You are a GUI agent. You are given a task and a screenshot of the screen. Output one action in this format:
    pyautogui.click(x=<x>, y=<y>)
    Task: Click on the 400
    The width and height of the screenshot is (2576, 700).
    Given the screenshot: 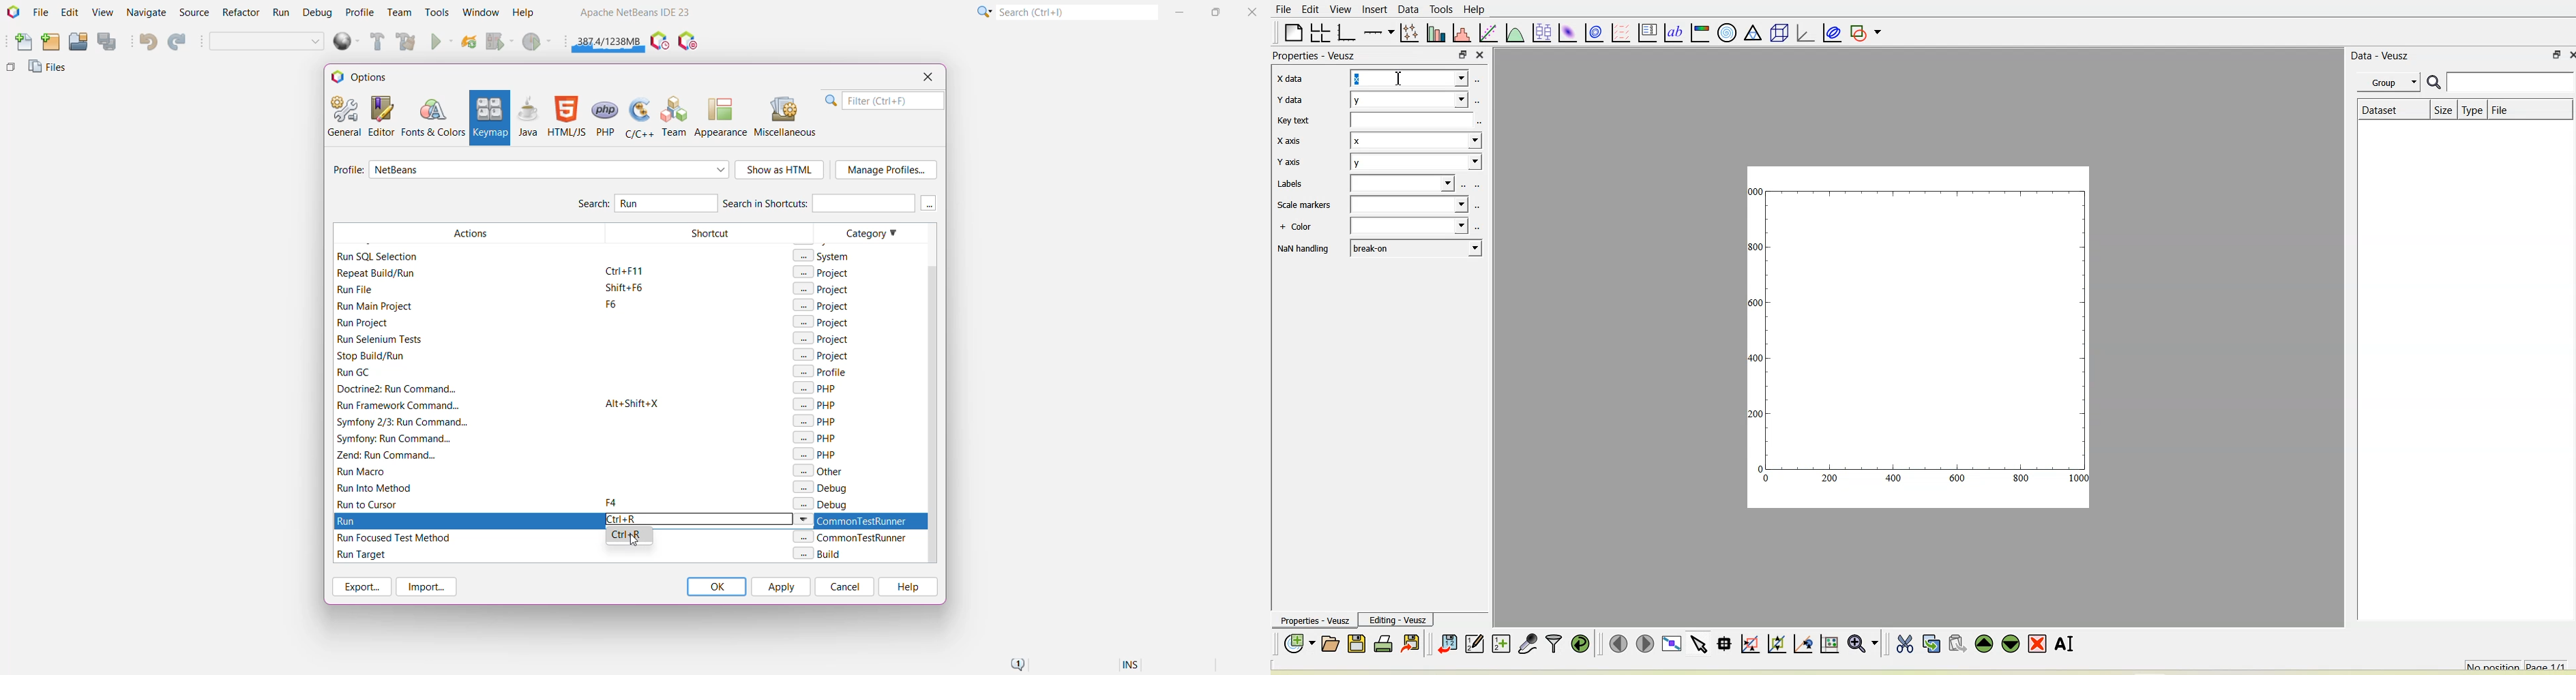 What is the action you would take?
    pyautogui.click(x=1756, y=357)
    